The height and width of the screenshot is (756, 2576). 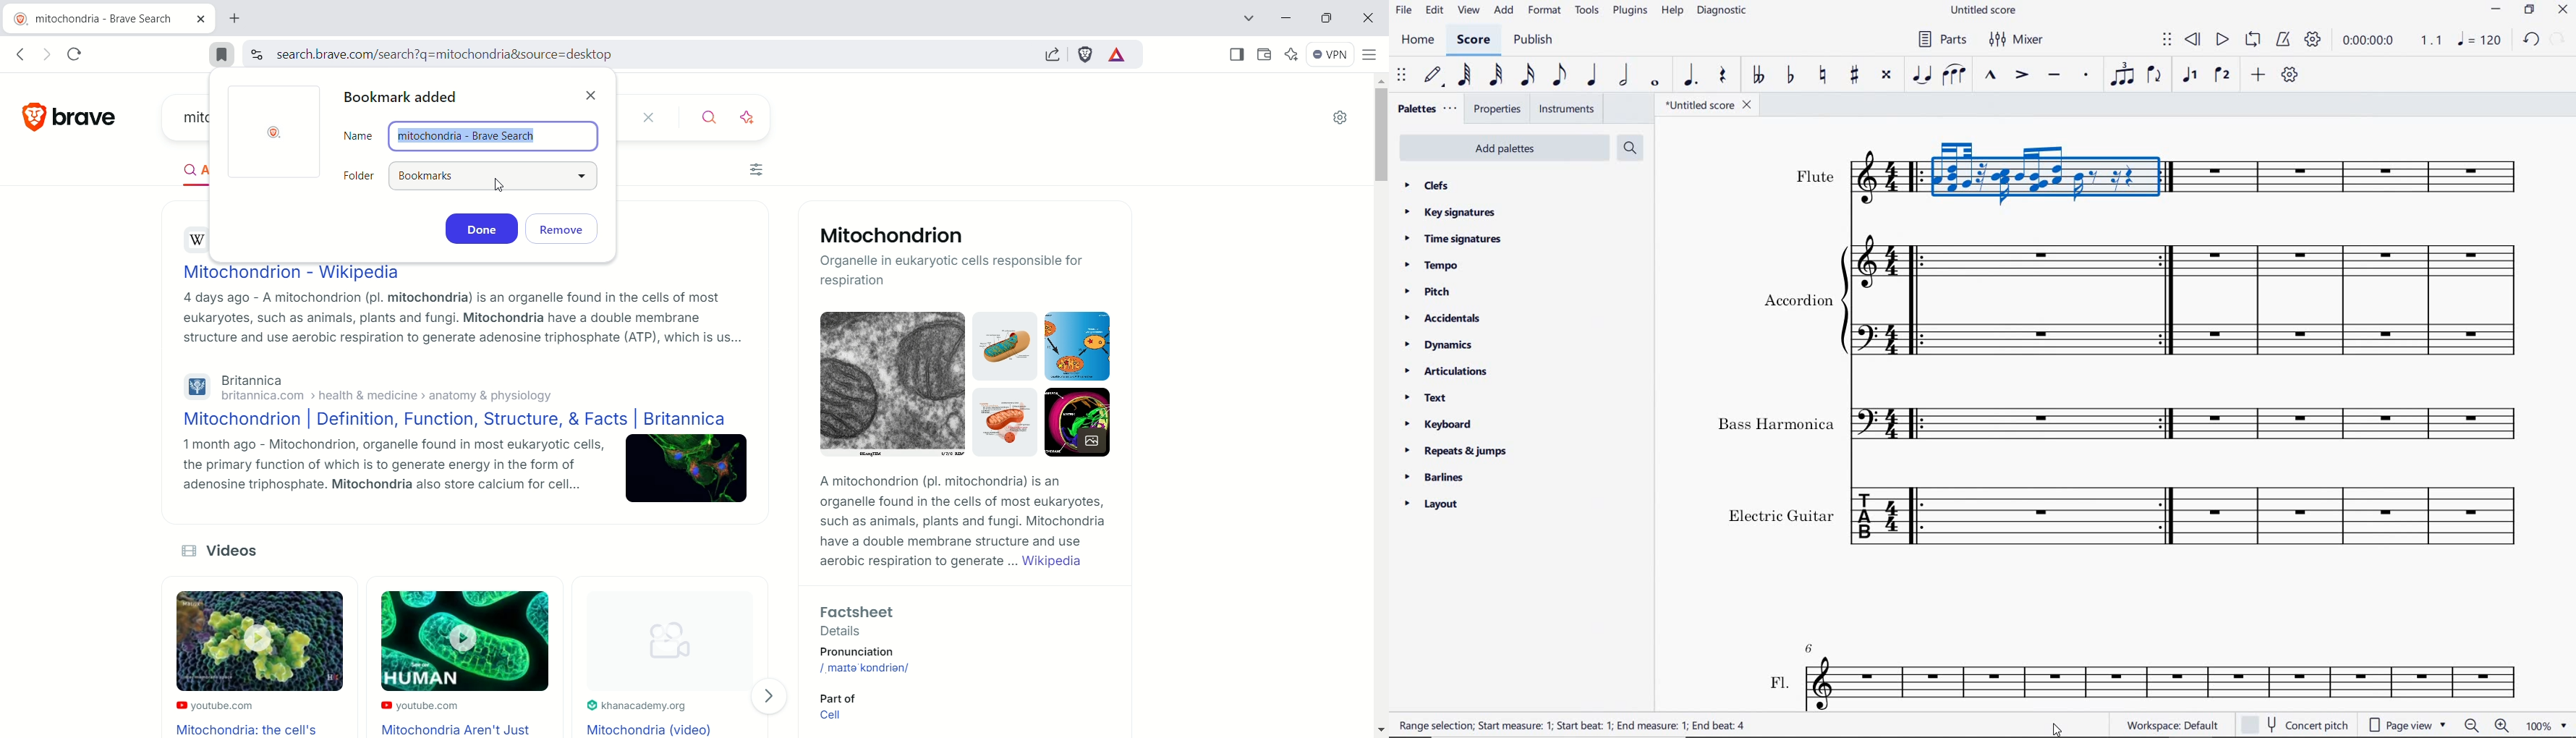 I want to click on file name, so click(x=1706, y=105).